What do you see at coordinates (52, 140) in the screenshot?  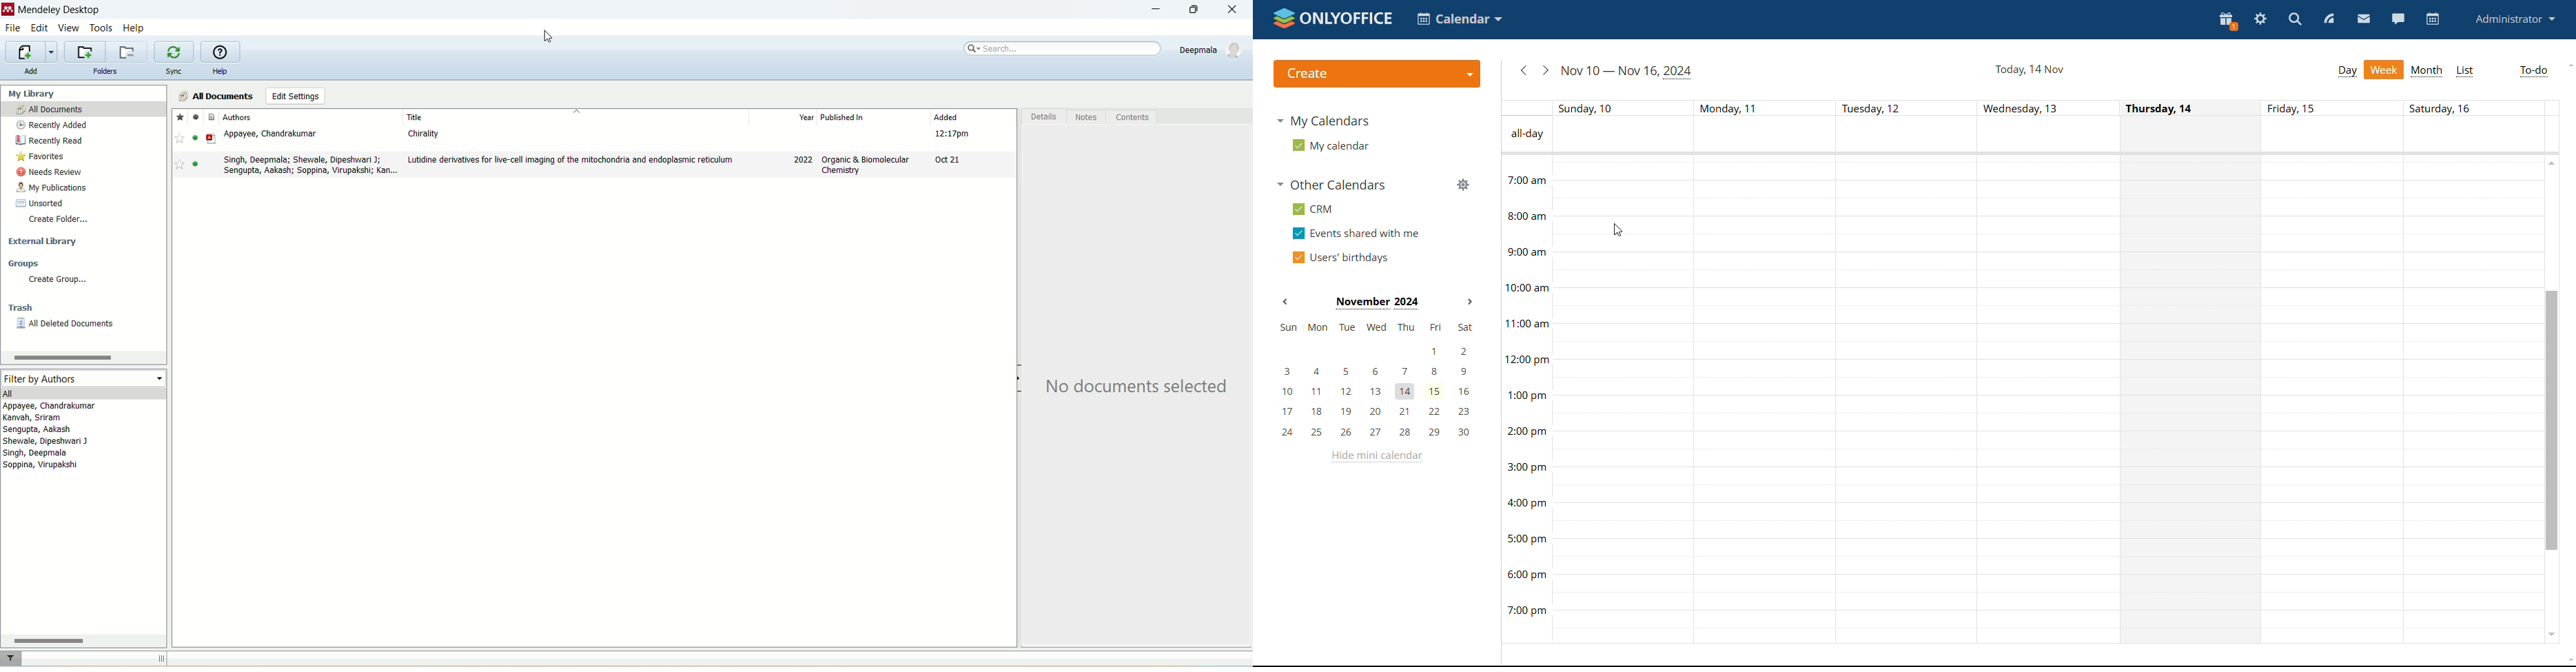 I see `recently red` at bounding box center [52, 140].